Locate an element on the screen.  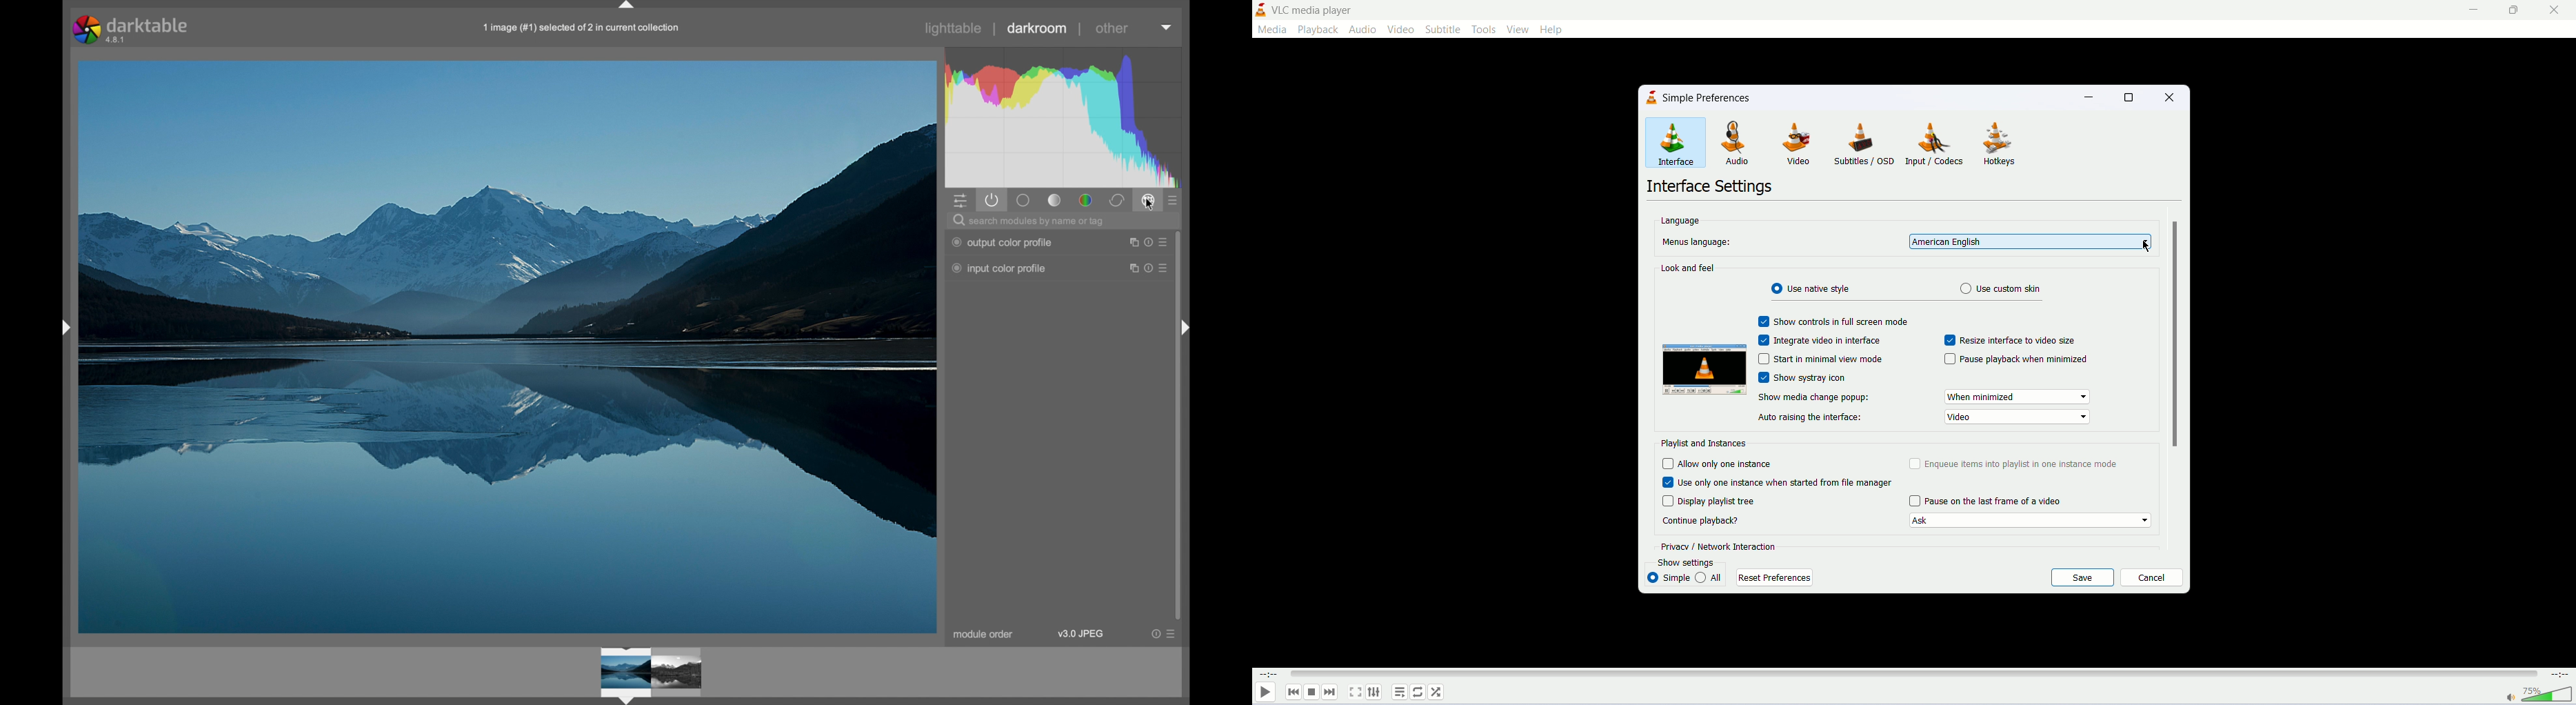
show media change popup options is located at coordinates (2017, 397).